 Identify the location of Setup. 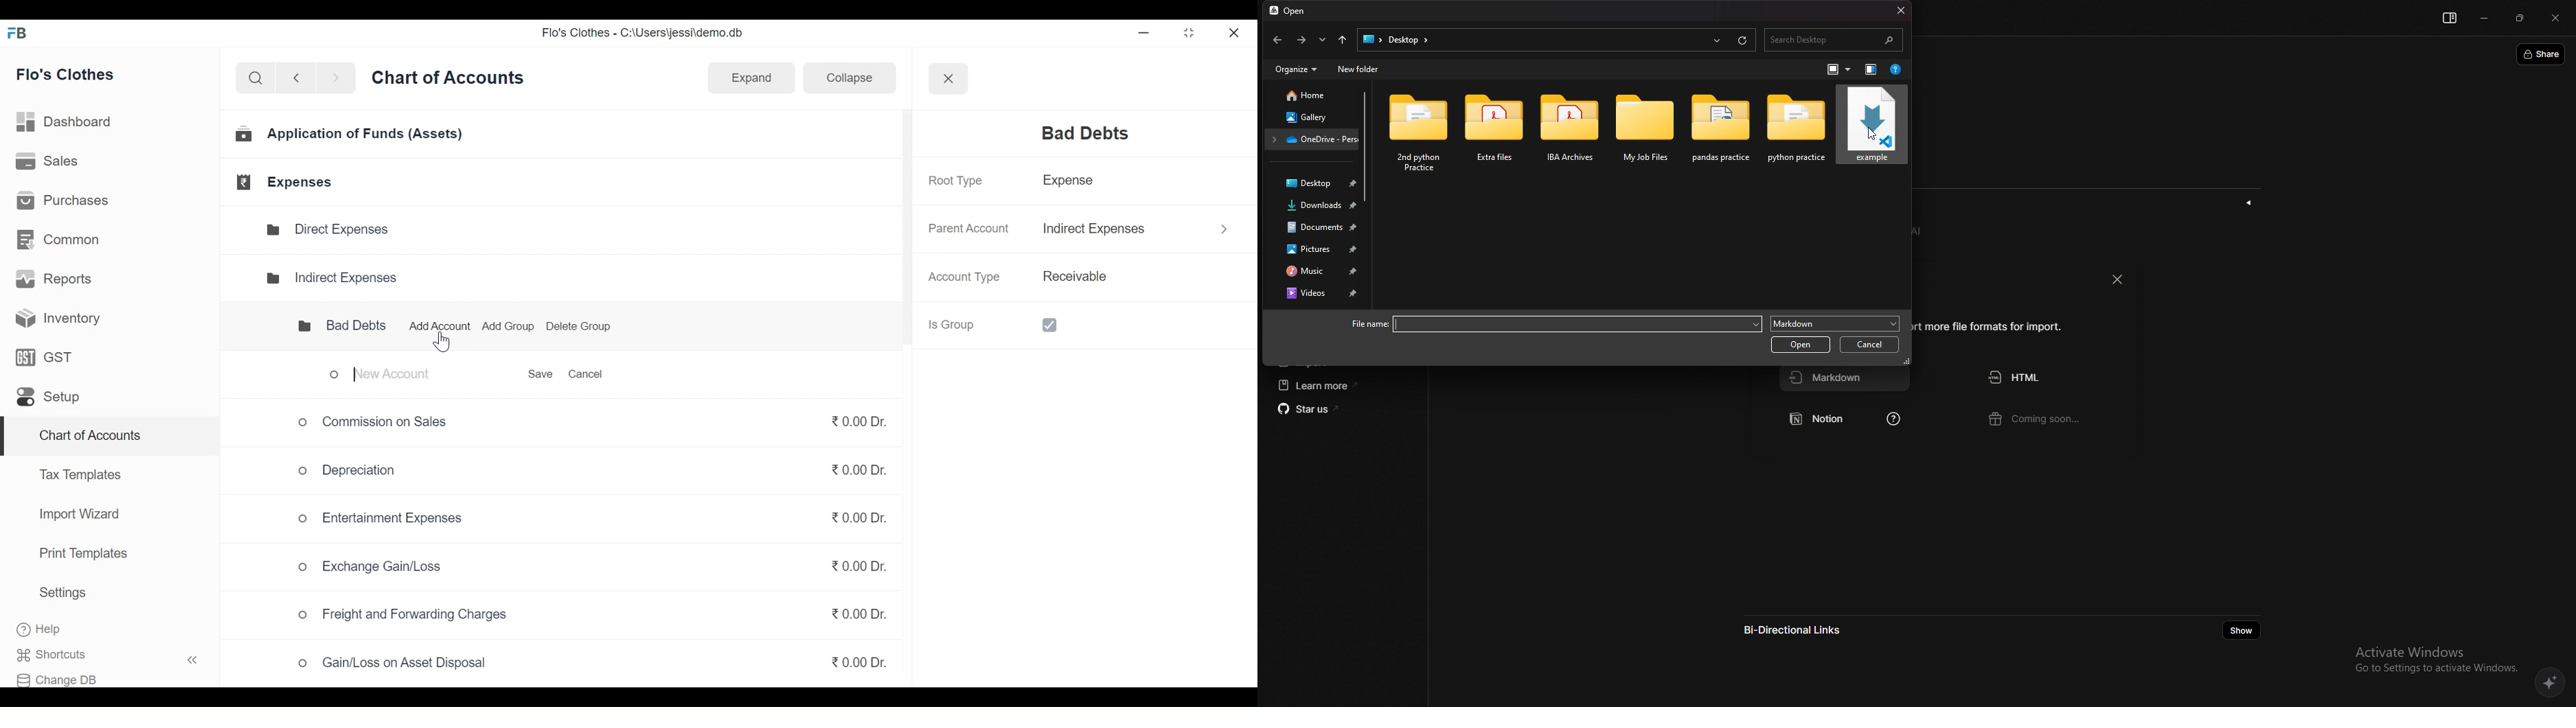
(47, 400).